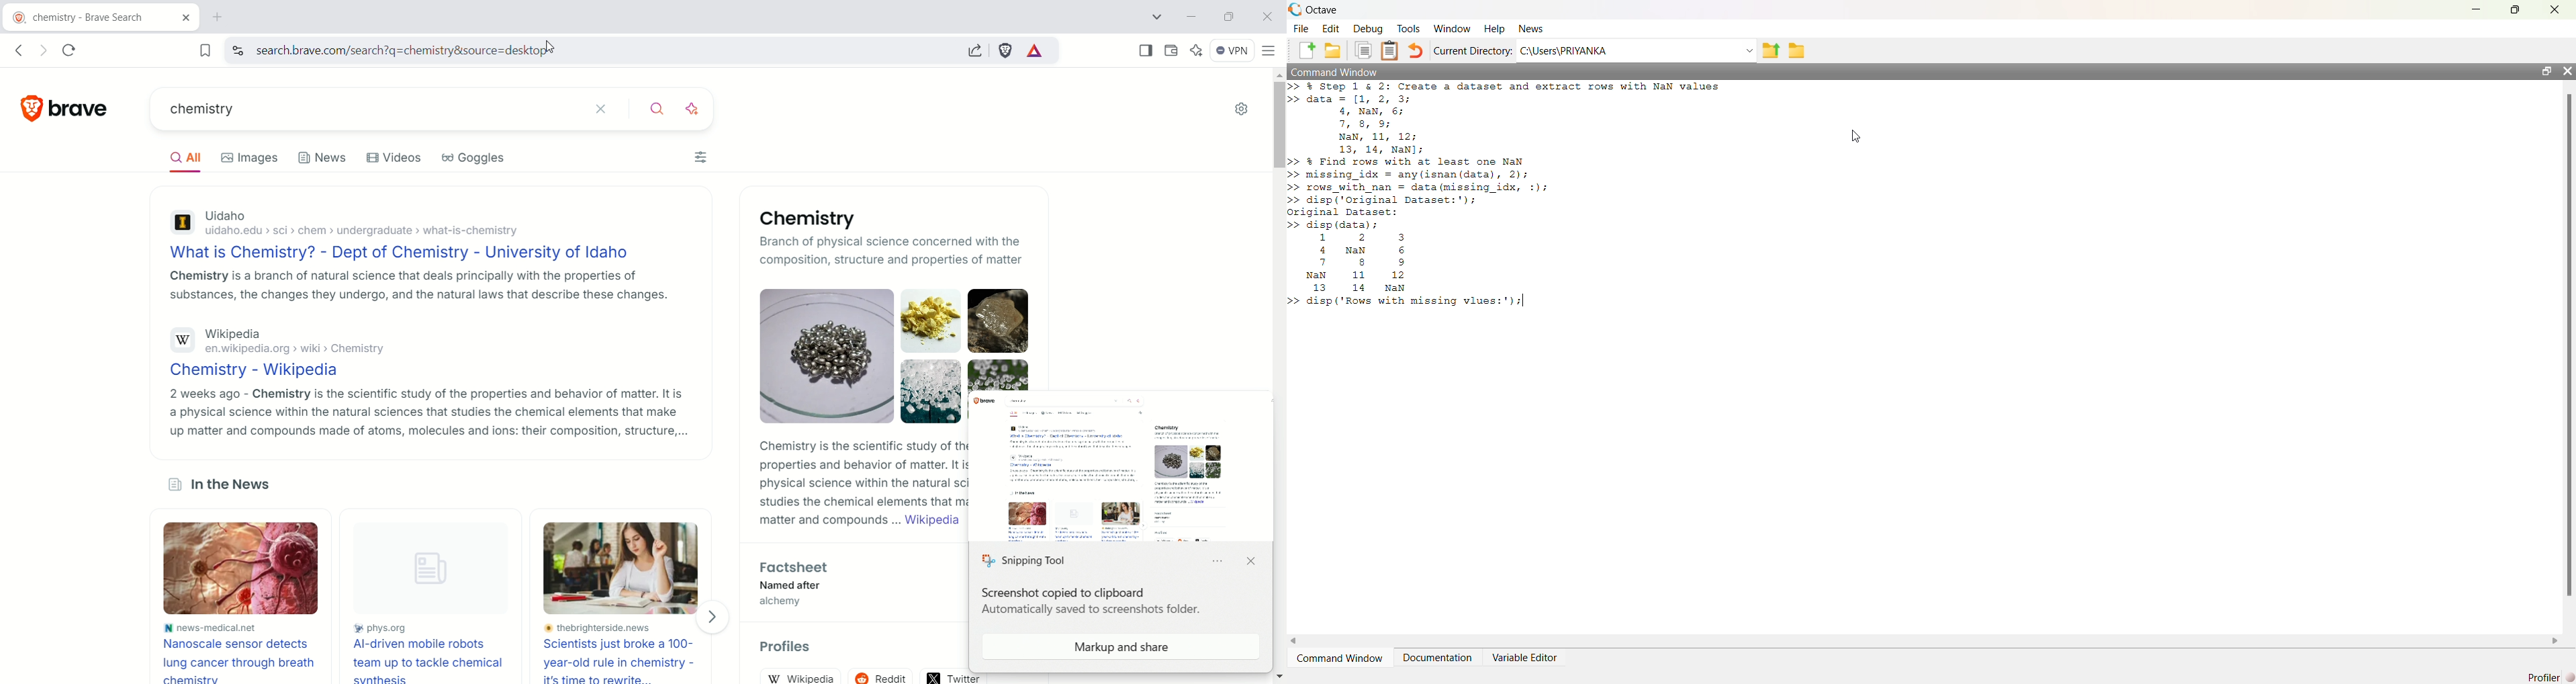  I want to click on Goggles, so click(483, 161).